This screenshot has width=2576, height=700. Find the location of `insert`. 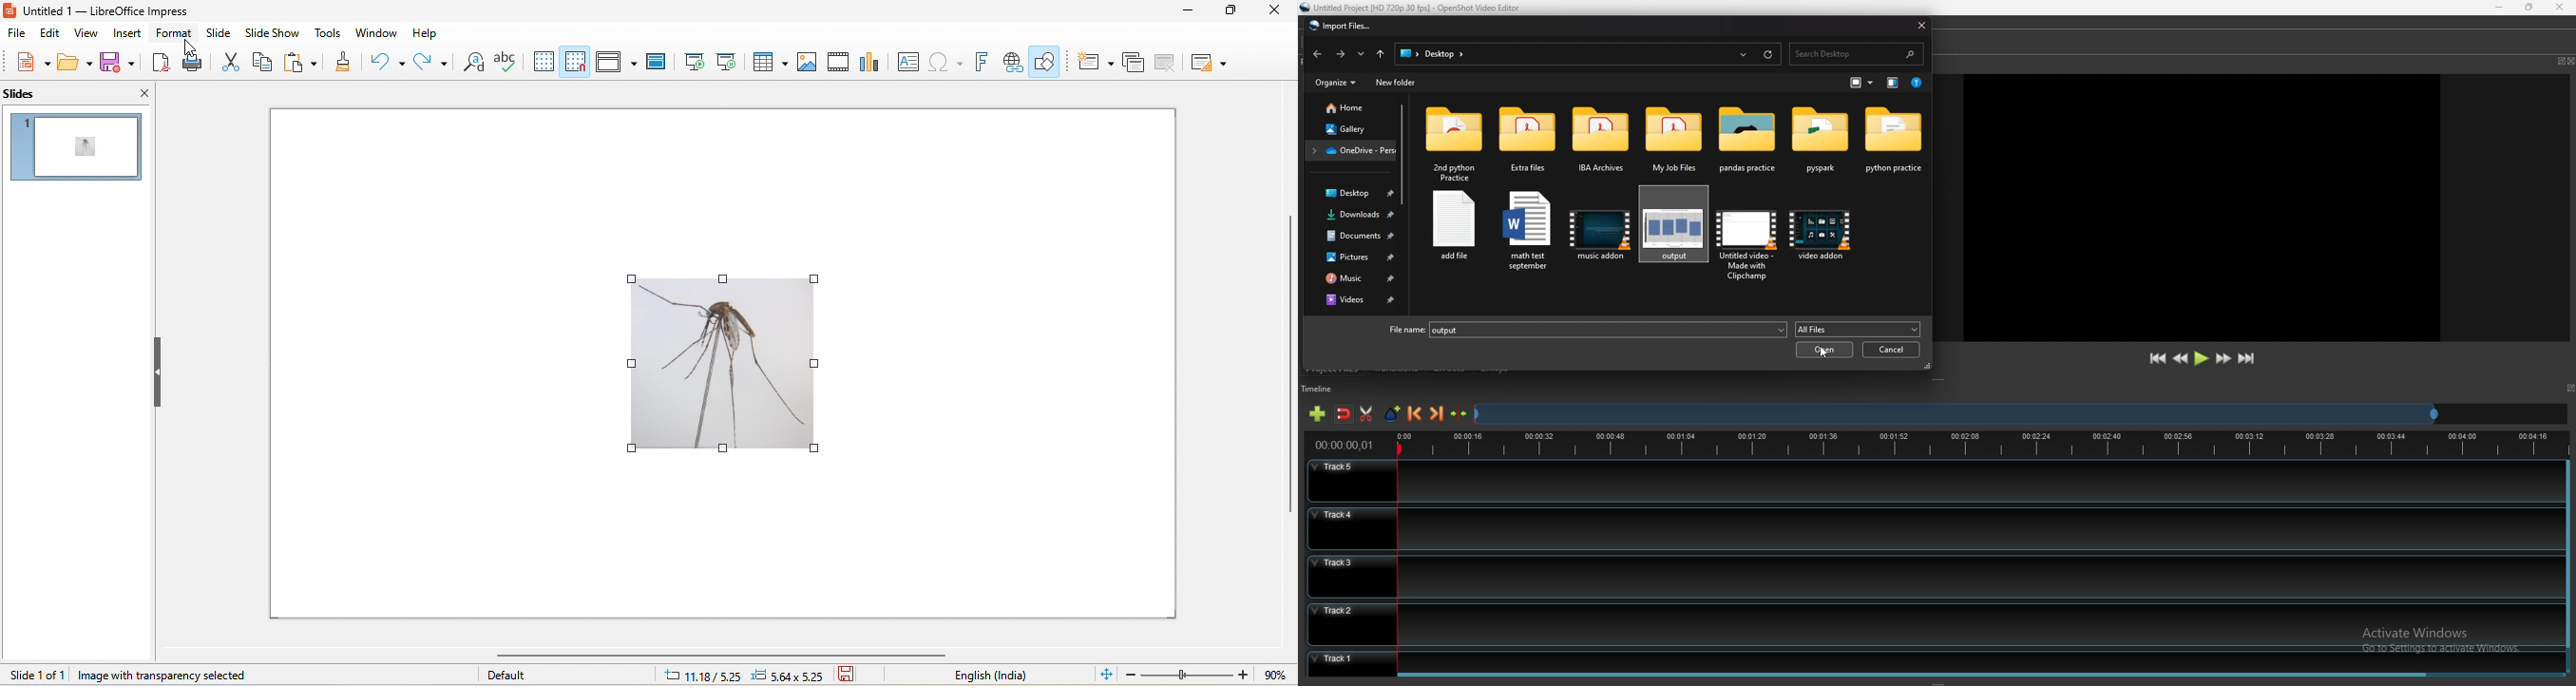

insert is located at coordinates (128, 33).